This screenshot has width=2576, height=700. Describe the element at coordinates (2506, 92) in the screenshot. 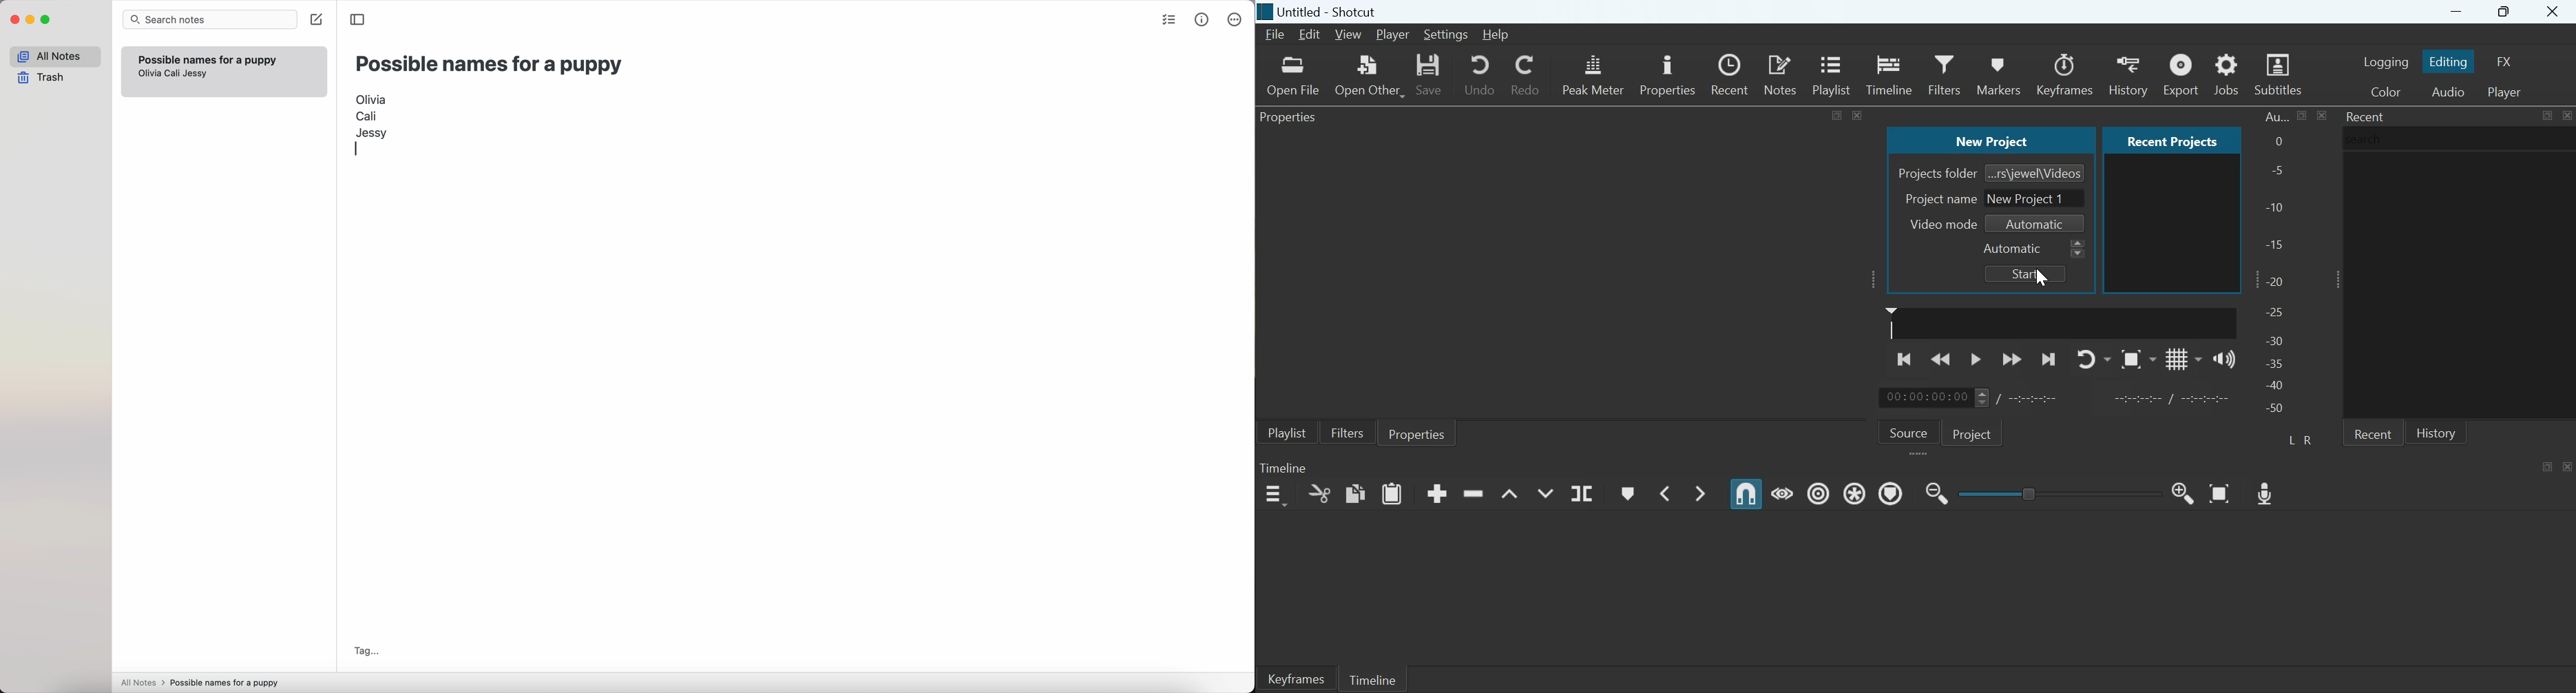

I see `Switch to the Player only layout` at that location.